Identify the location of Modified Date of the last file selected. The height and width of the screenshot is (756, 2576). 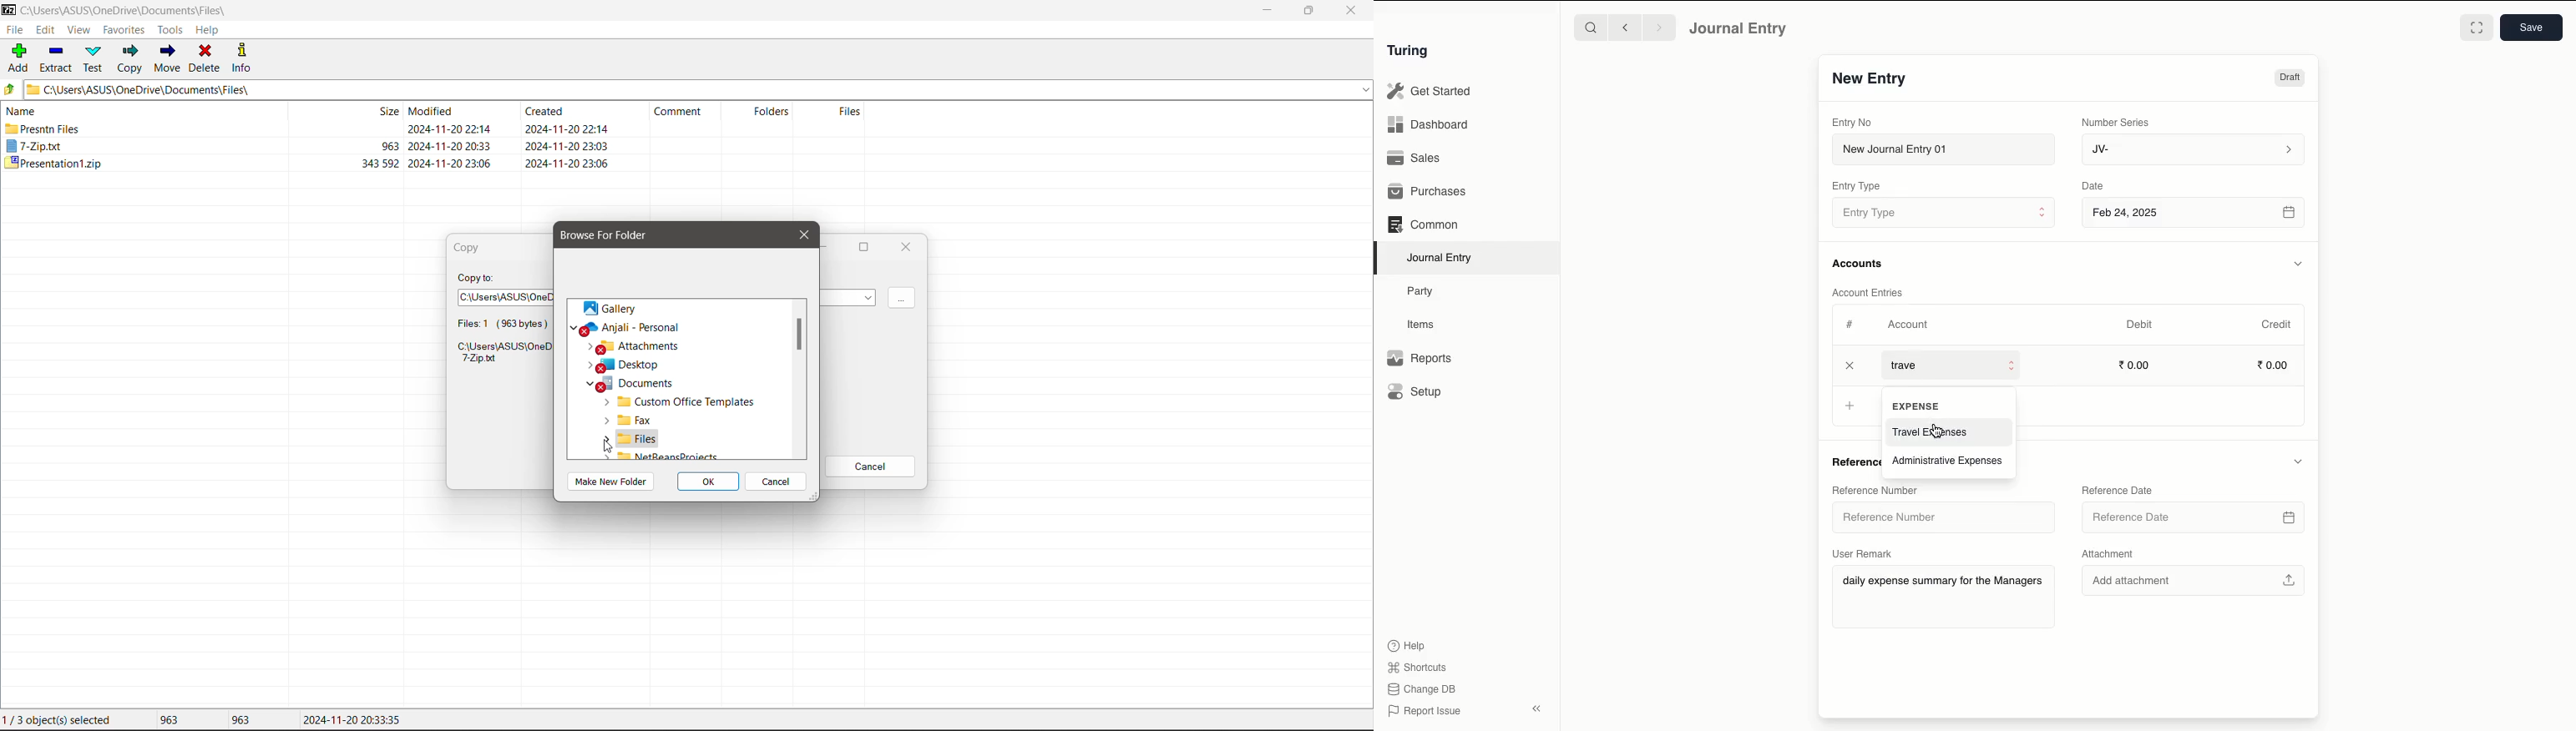
(352, 720).